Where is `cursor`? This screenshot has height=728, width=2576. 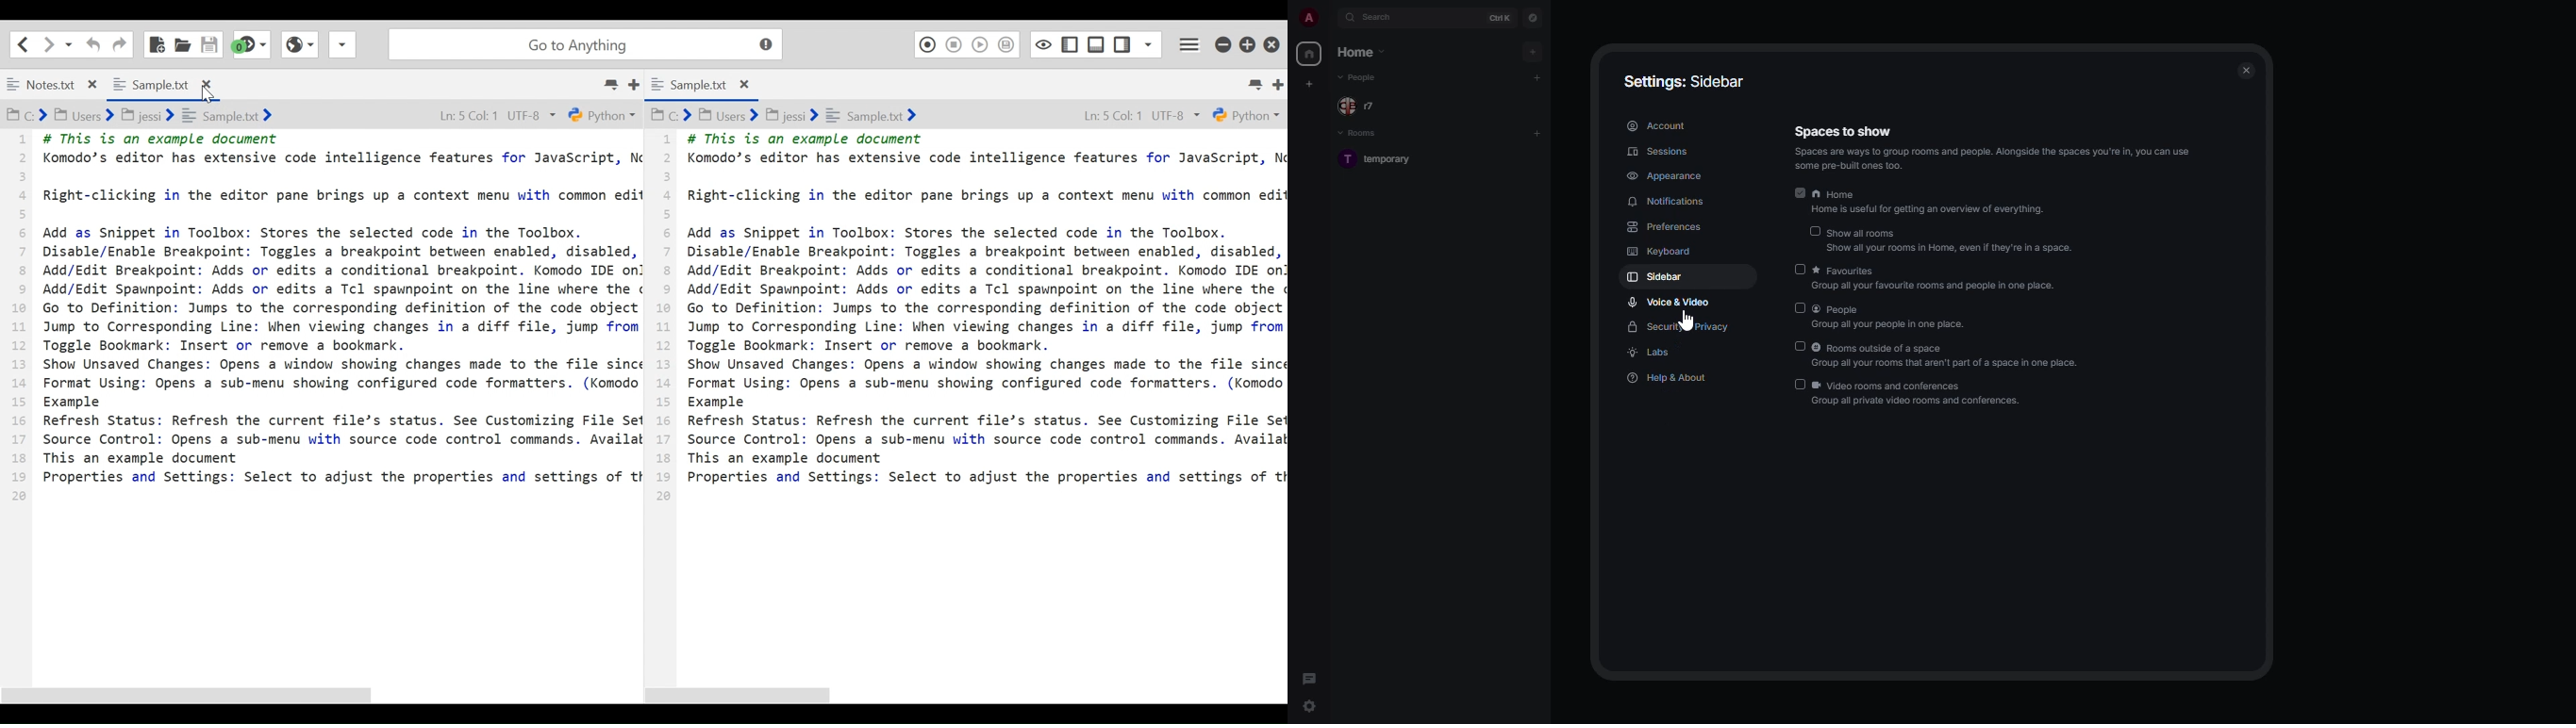 cursor is located at coordinates (1685, 321).